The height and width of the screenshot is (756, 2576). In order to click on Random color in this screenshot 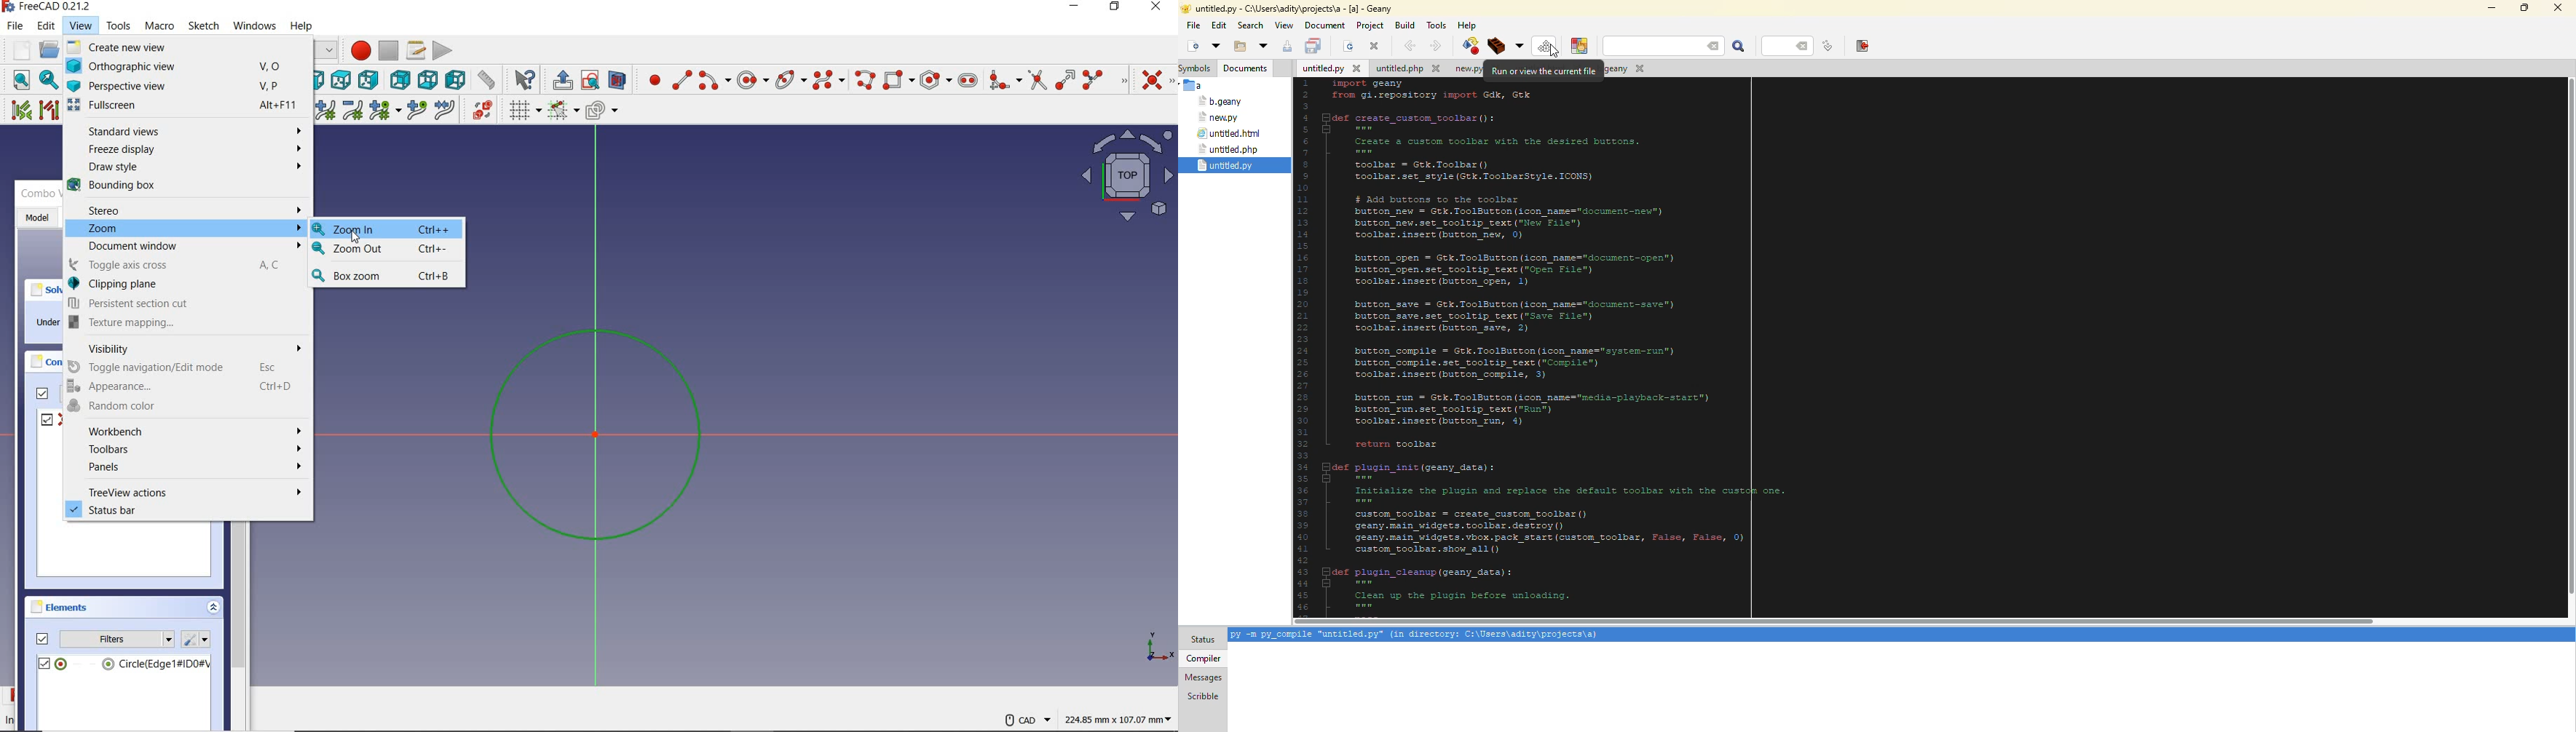, I will do `click(187, 408)`.